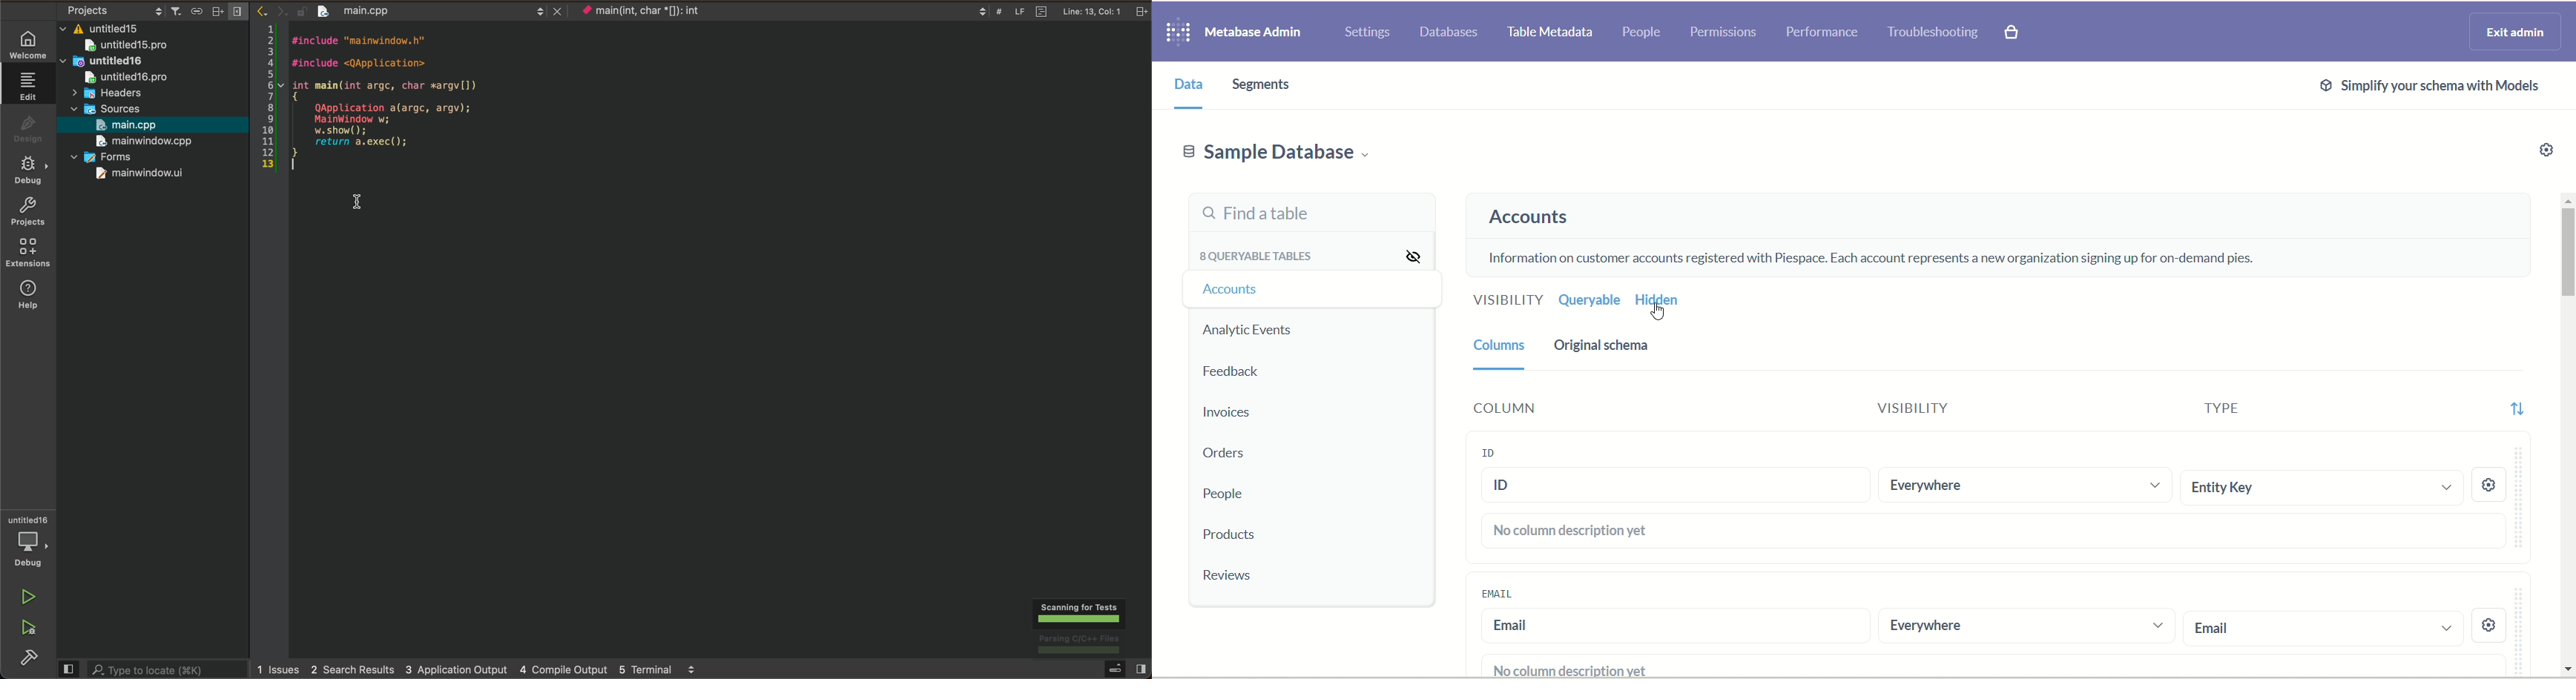 The image size is (2576, 700). Describe the element at coordinates (2317, 486) in the screenshot. I see `ID type` at that location.